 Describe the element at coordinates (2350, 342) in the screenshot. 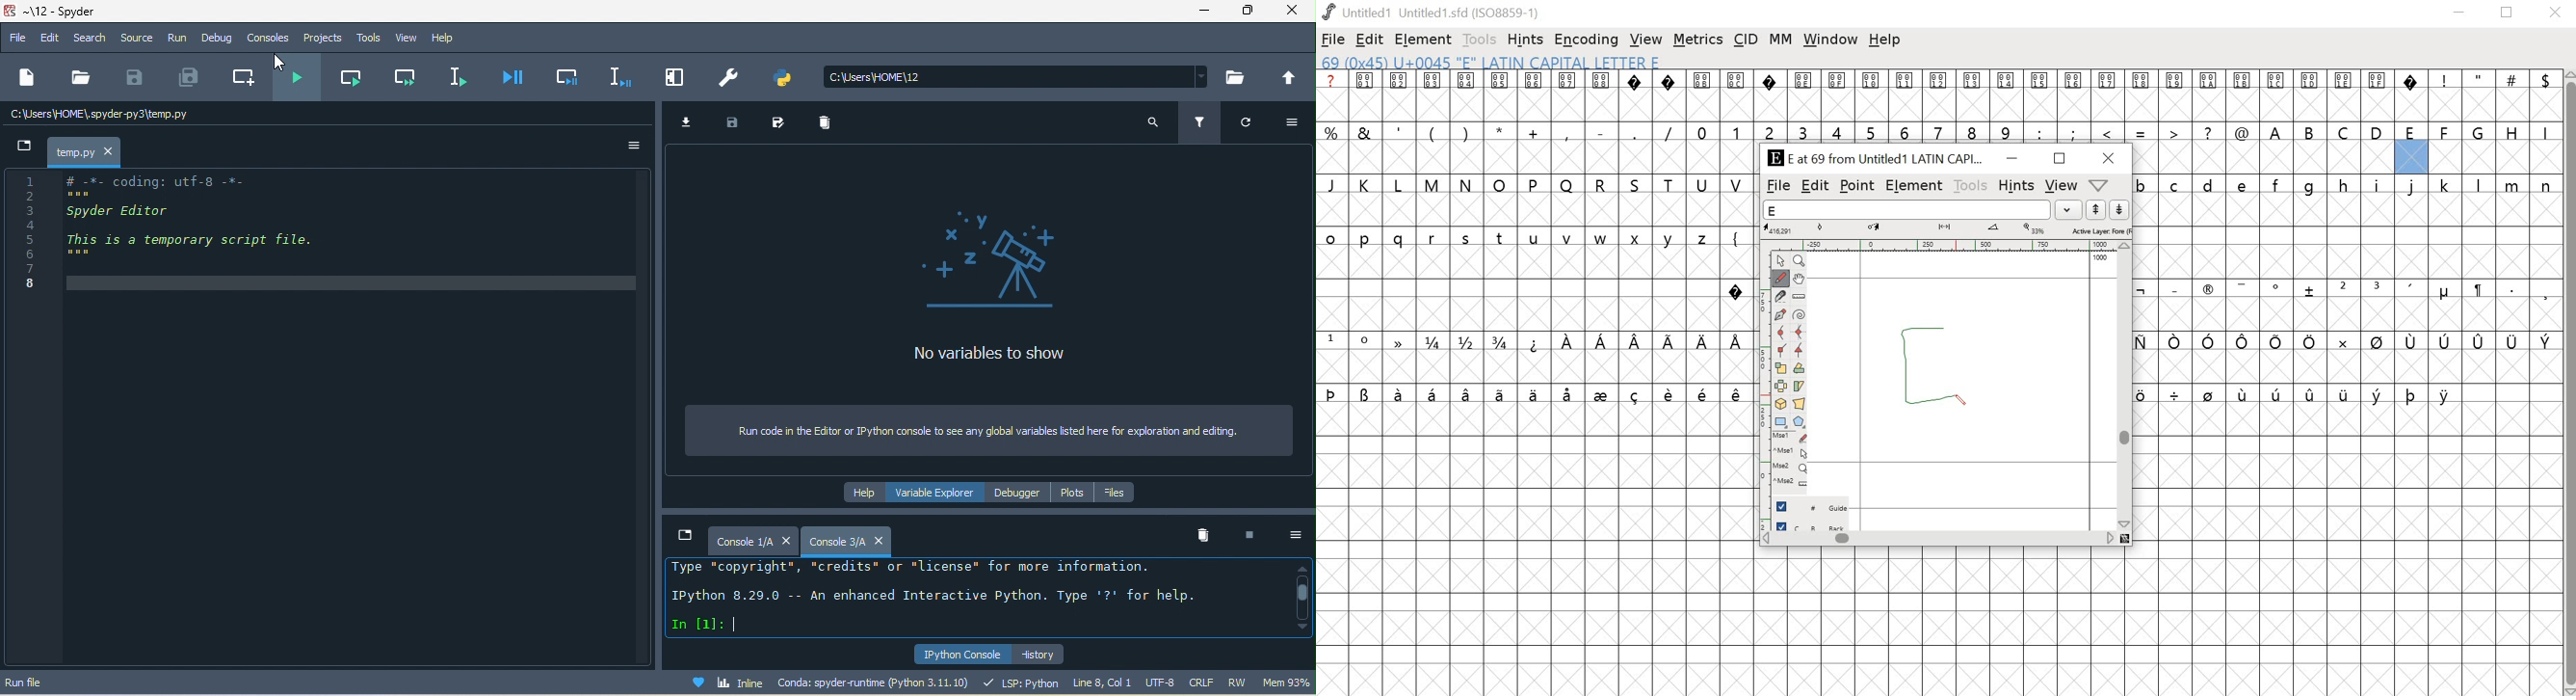

I see `special characters` at that location.